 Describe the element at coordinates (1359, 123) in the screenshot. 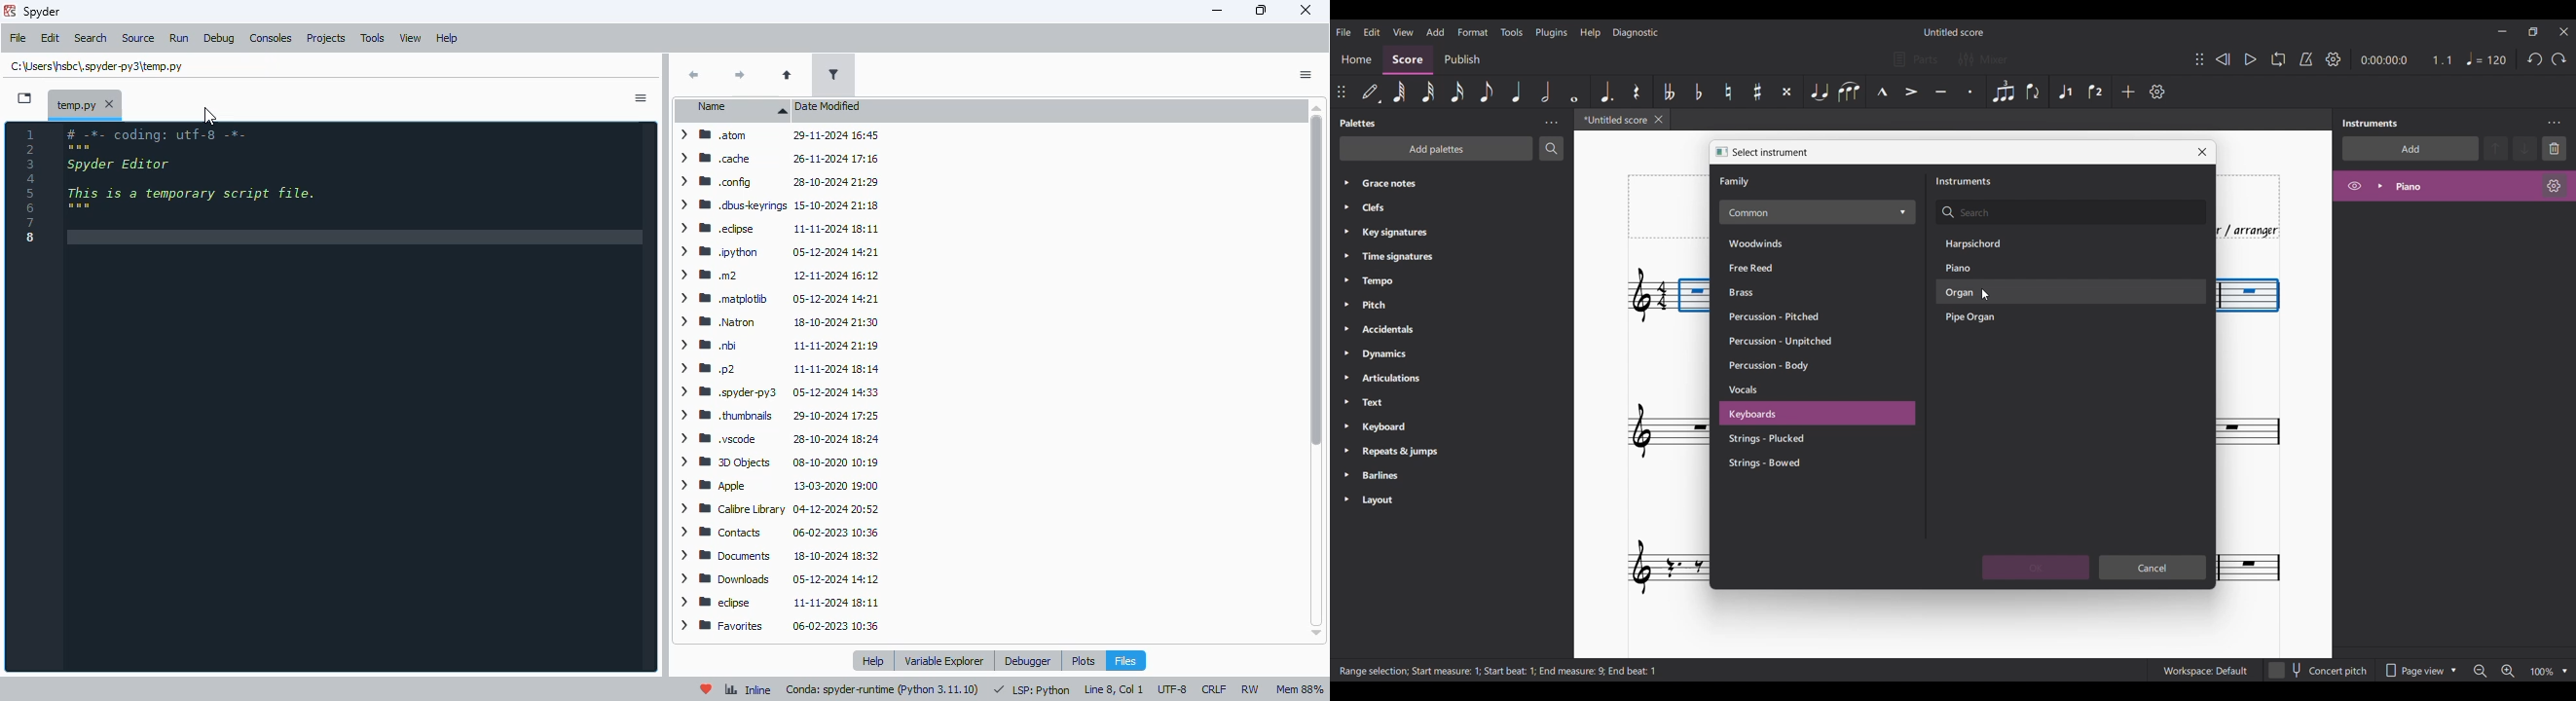

I see `Palette title` at that location.